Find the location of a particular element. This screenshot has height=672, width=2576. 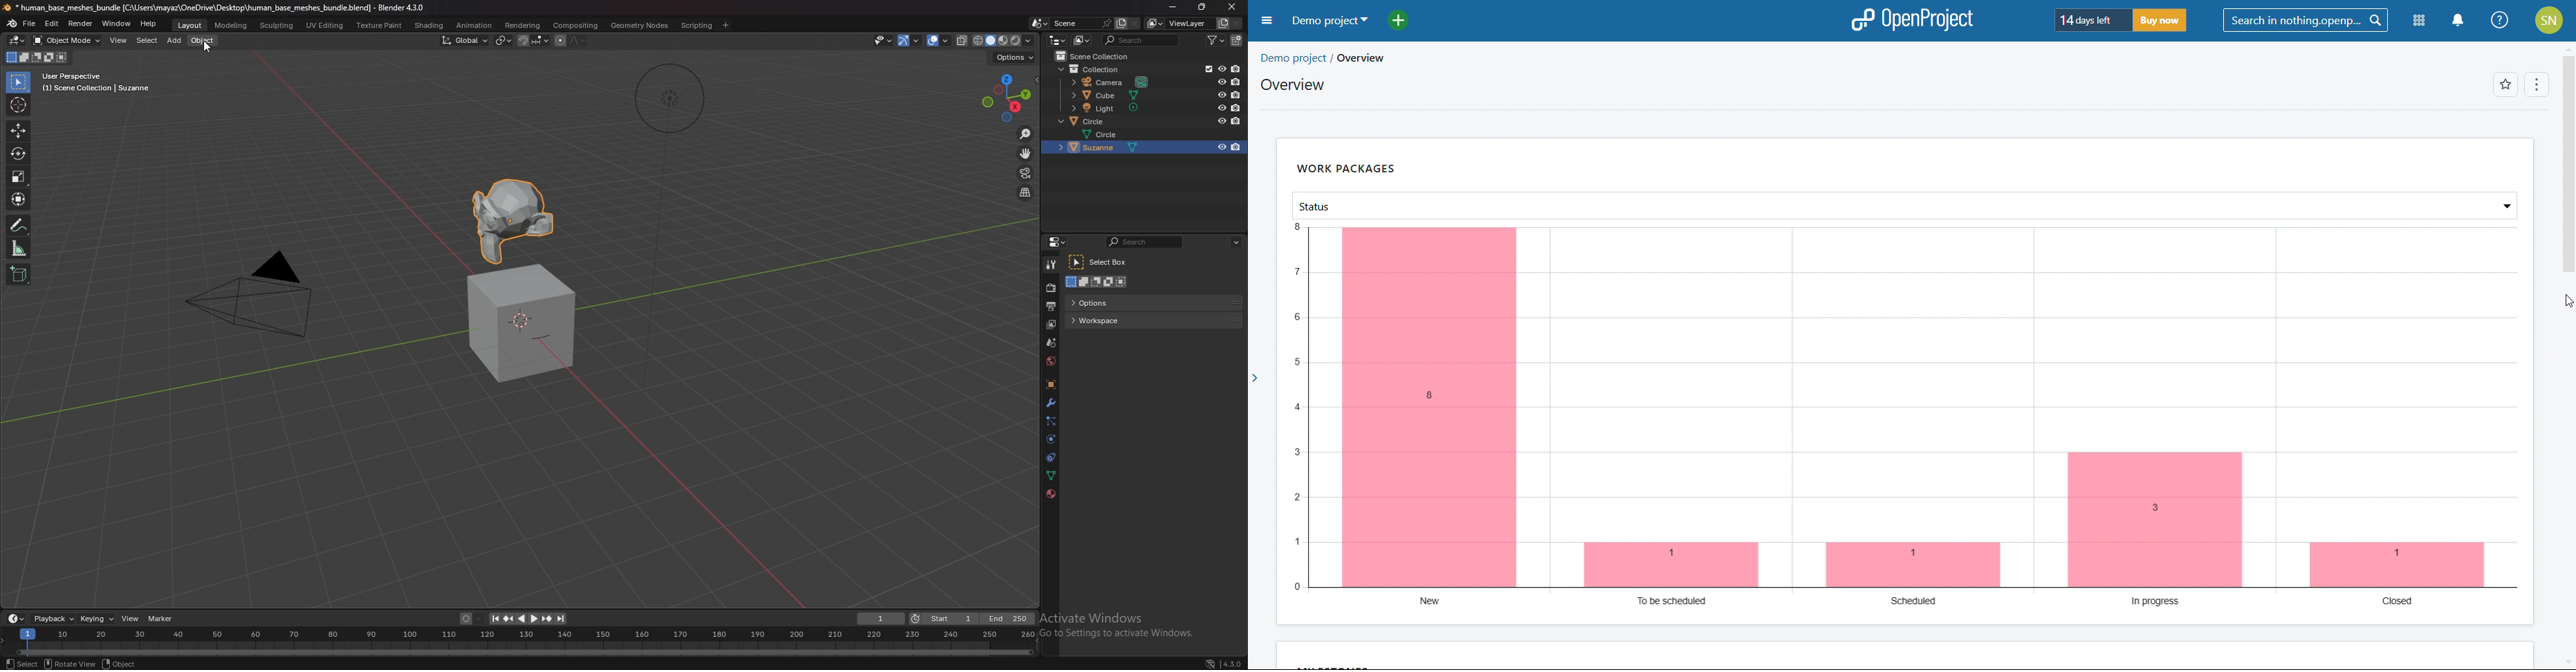

particles is located at coordinates (1052, 422).